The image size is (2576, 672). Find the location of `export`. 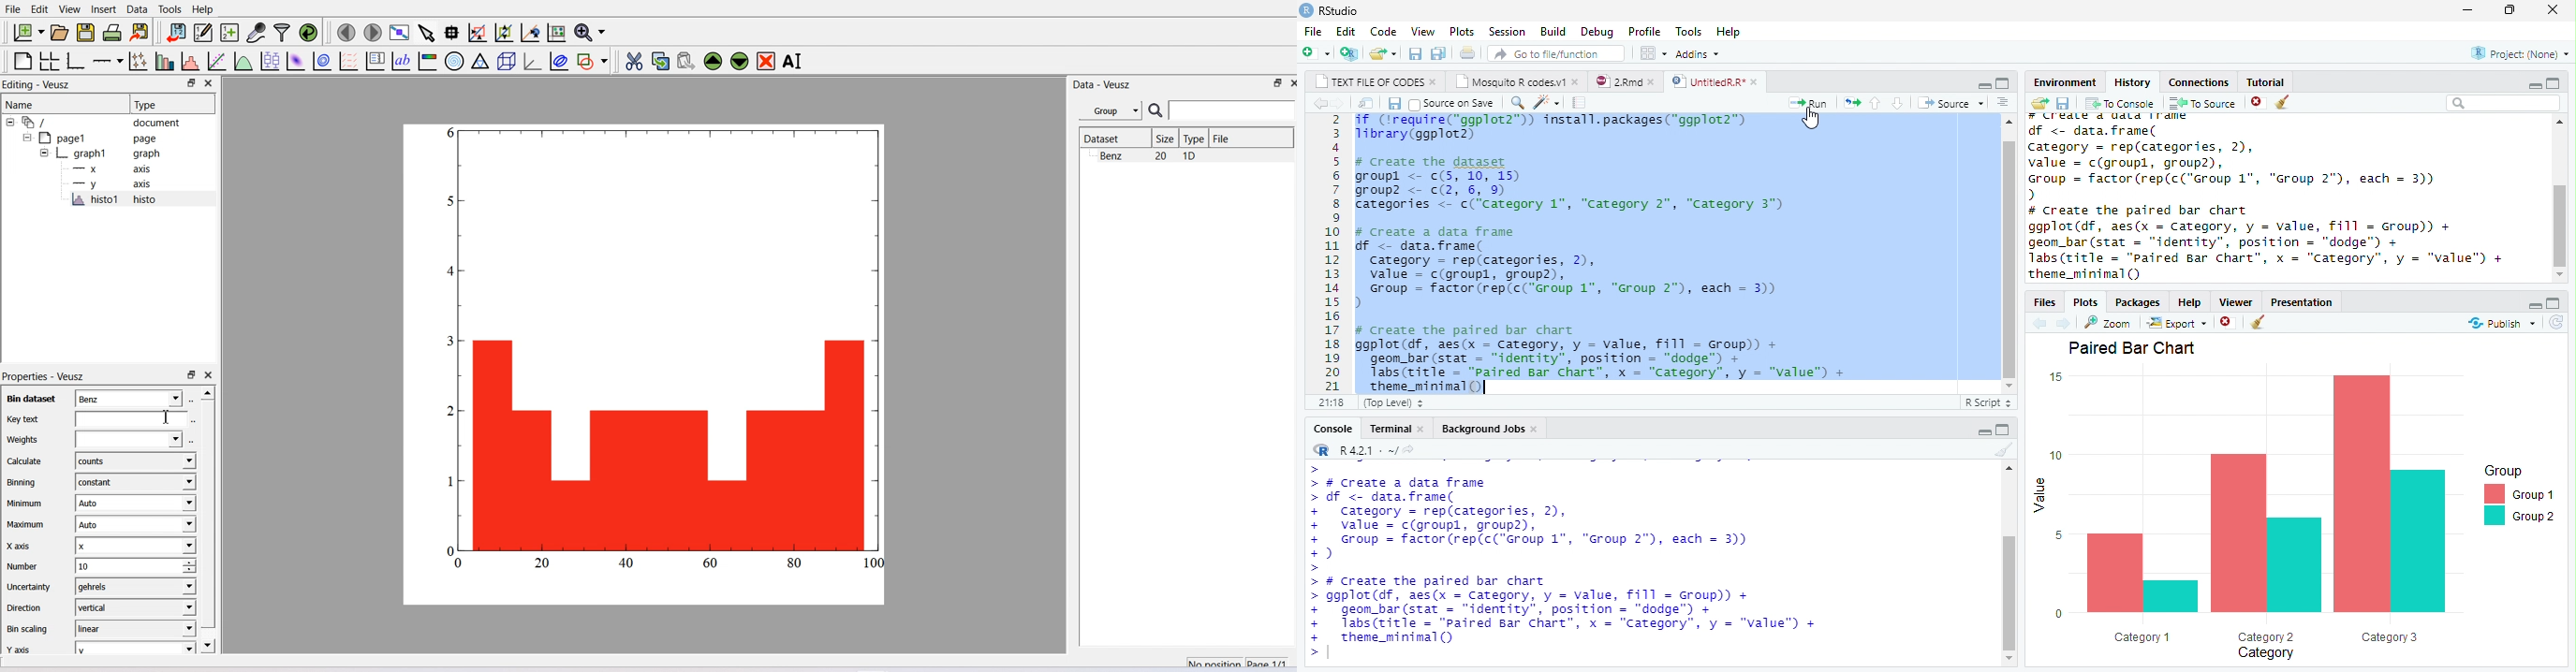

export is located at coordinates (2173, 323).